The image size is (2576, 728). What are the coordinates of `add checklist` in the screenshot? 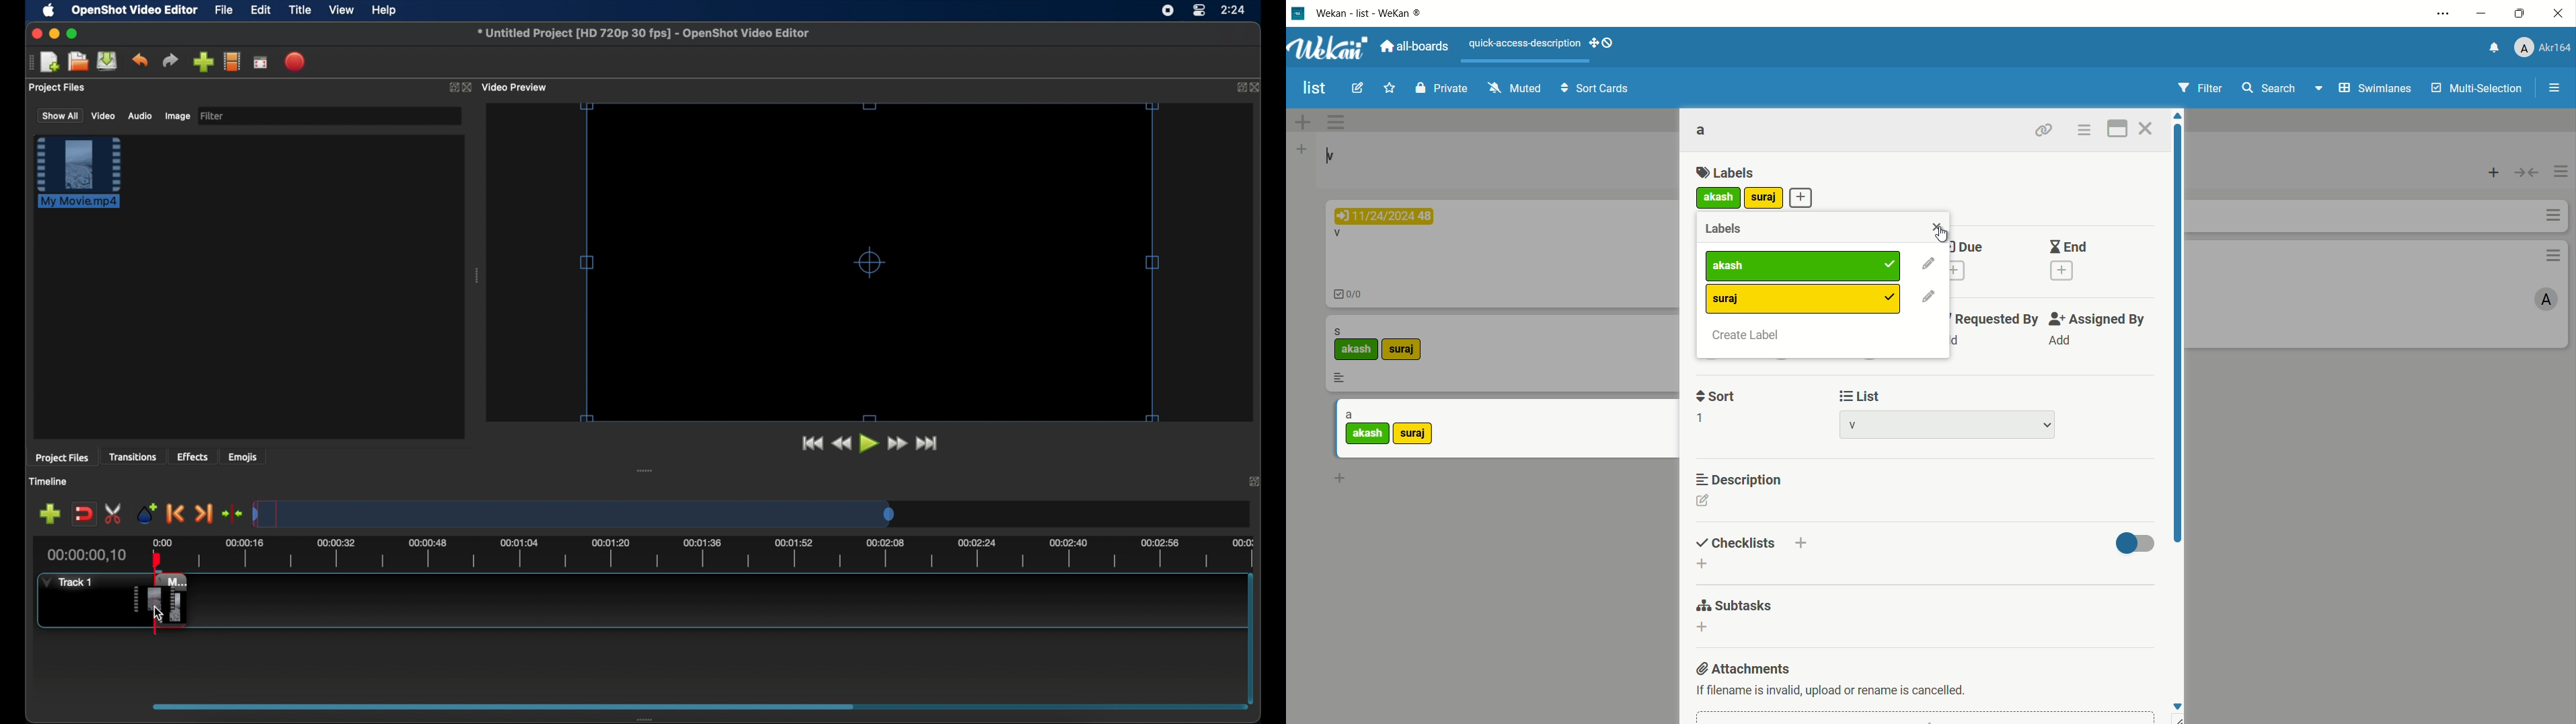 It's located at (1801, 544).